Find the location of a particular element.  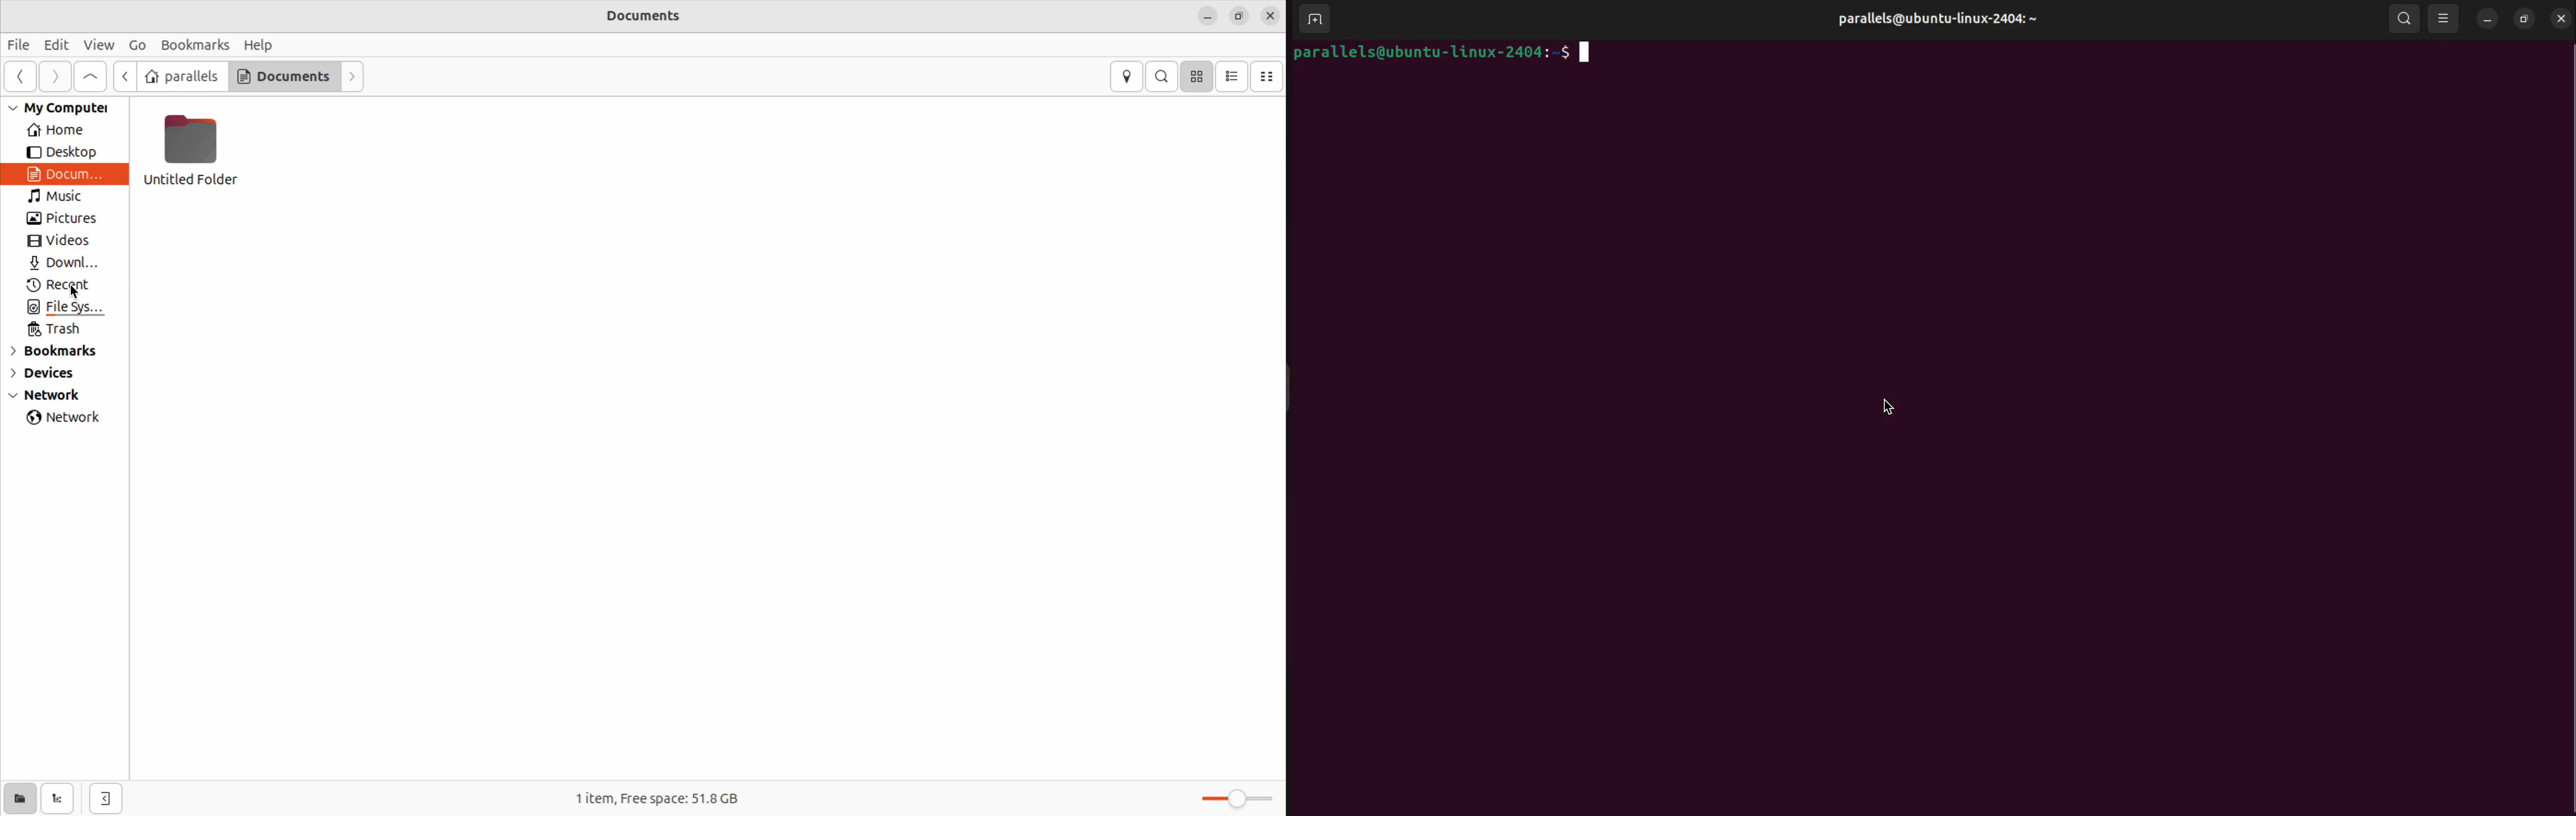

location is located at coordinates (1126, 76).